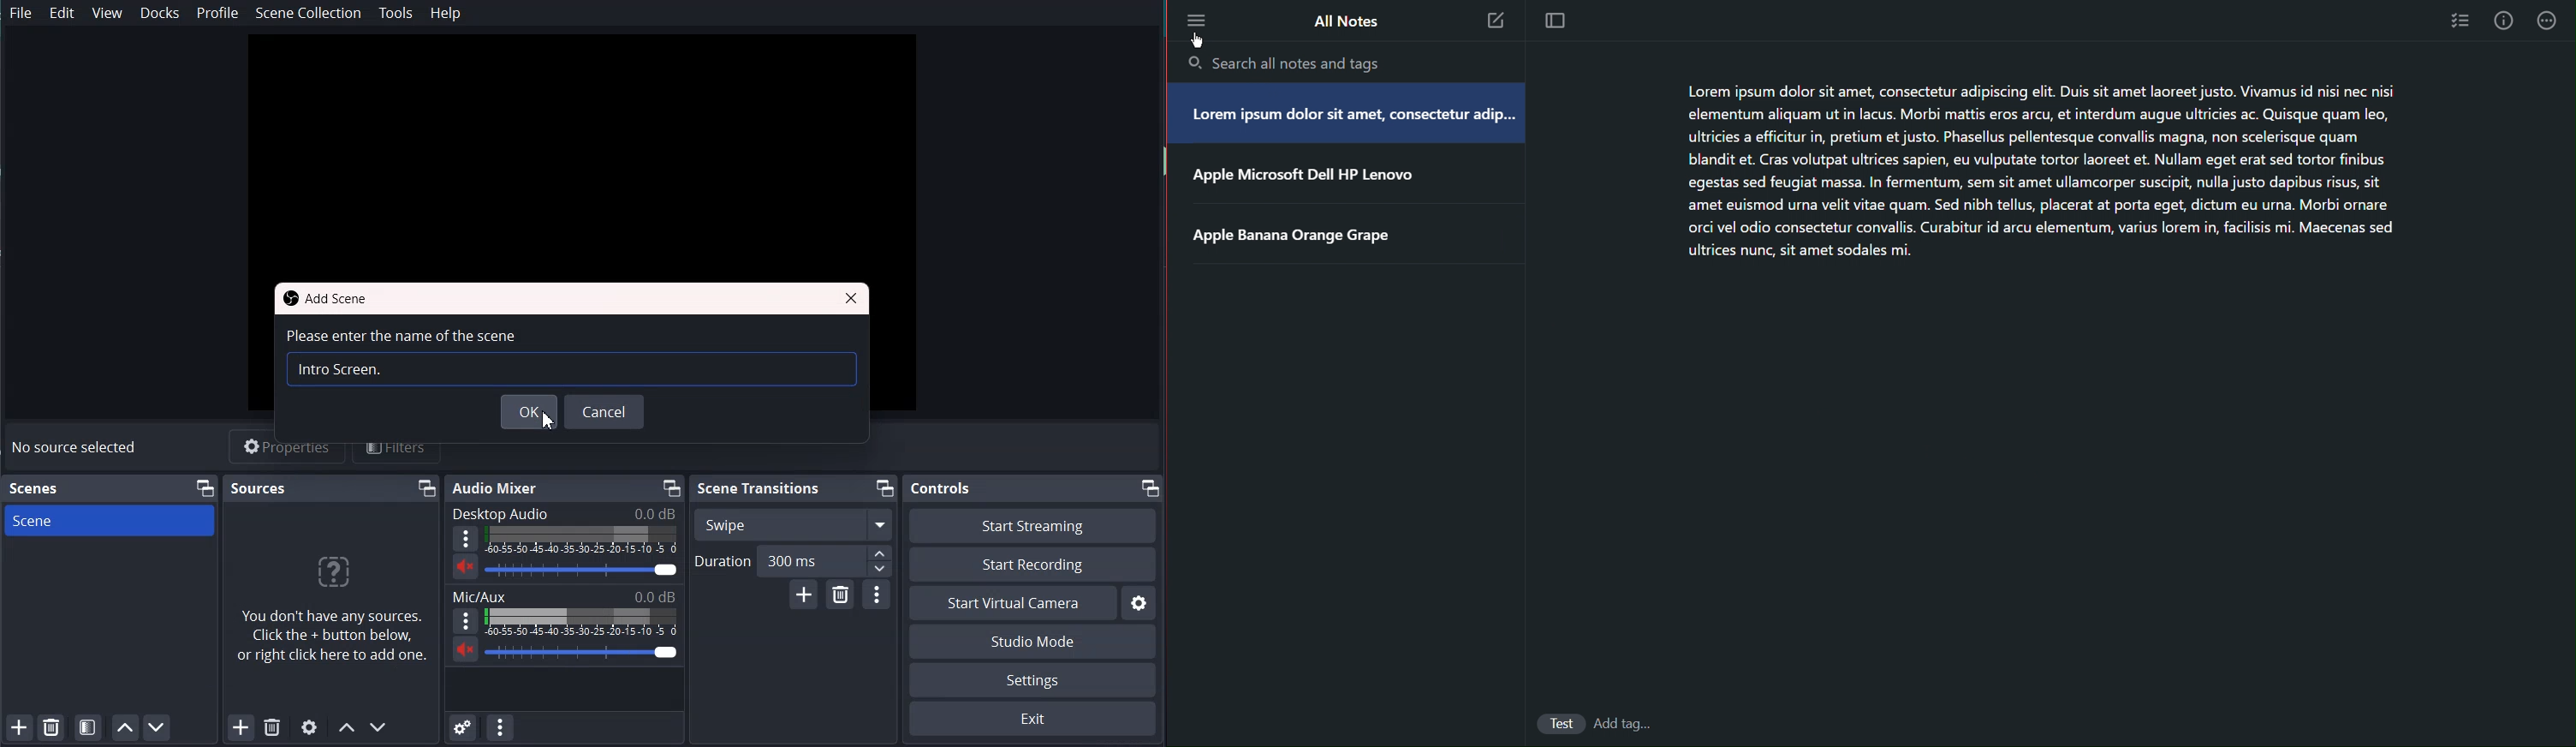  Describe the element at coordinates (1560, 721) in the screenshot. I see `Test` at that location.